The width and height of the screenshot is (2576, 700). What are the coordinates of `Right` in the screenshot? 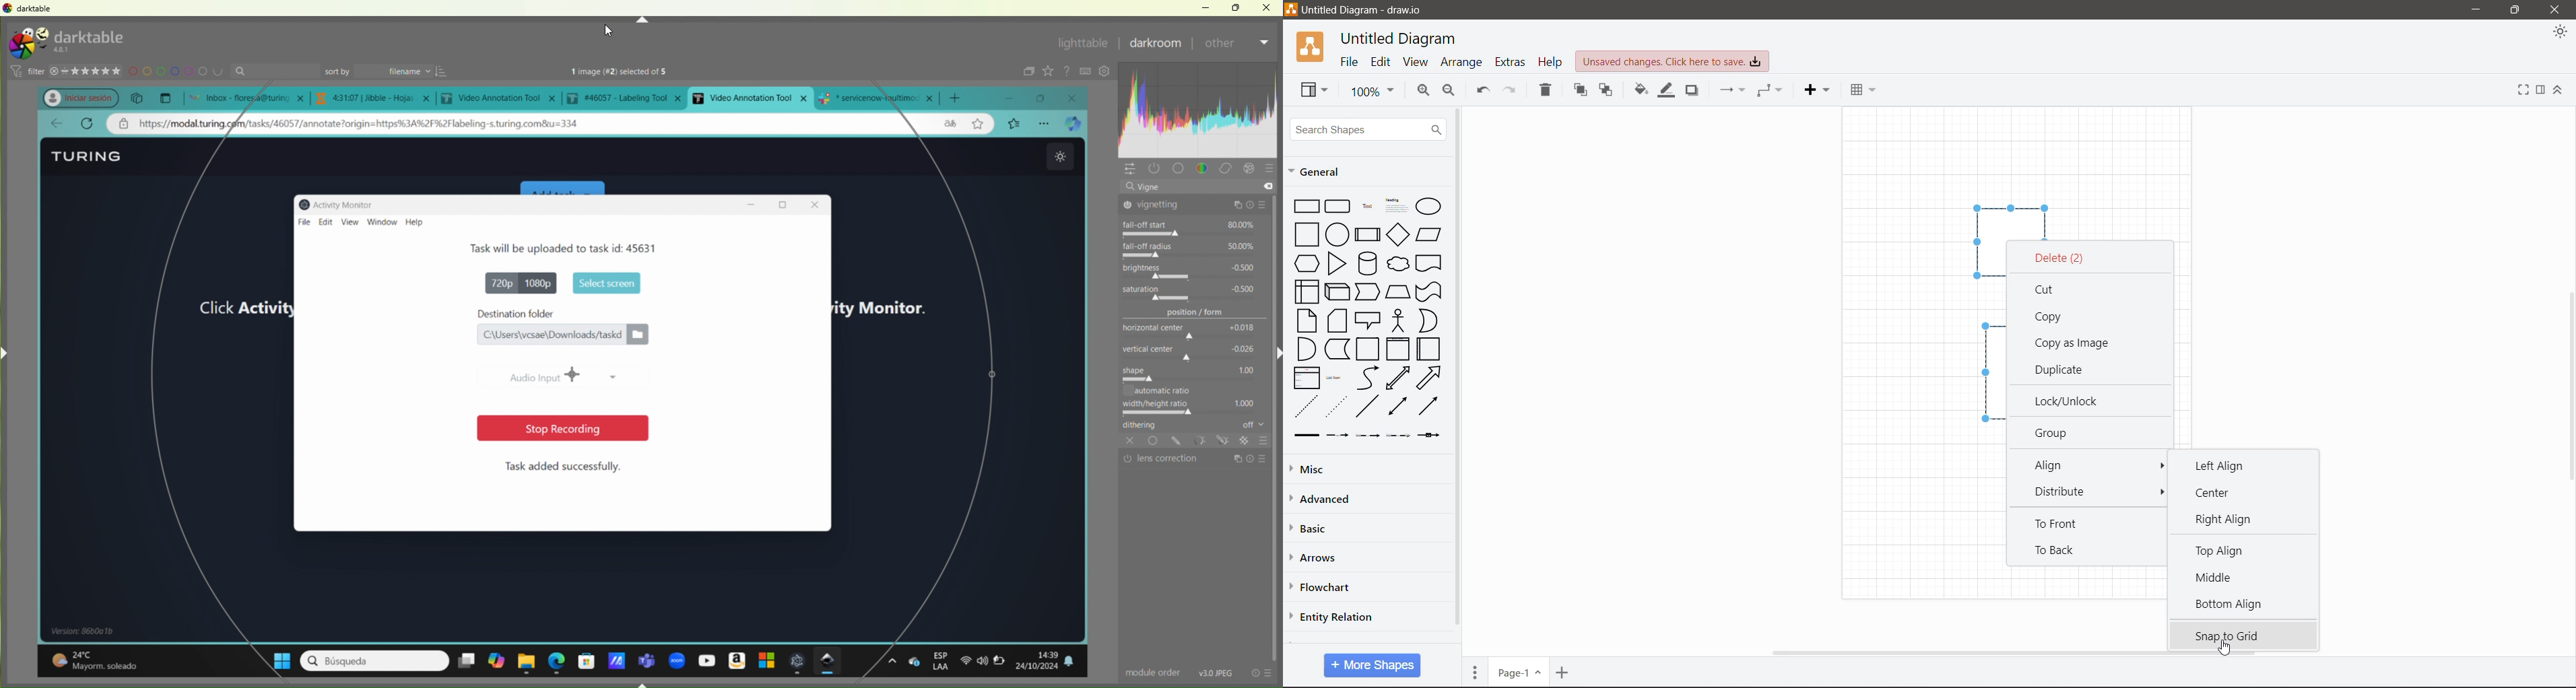 It's located at (1275, 352).